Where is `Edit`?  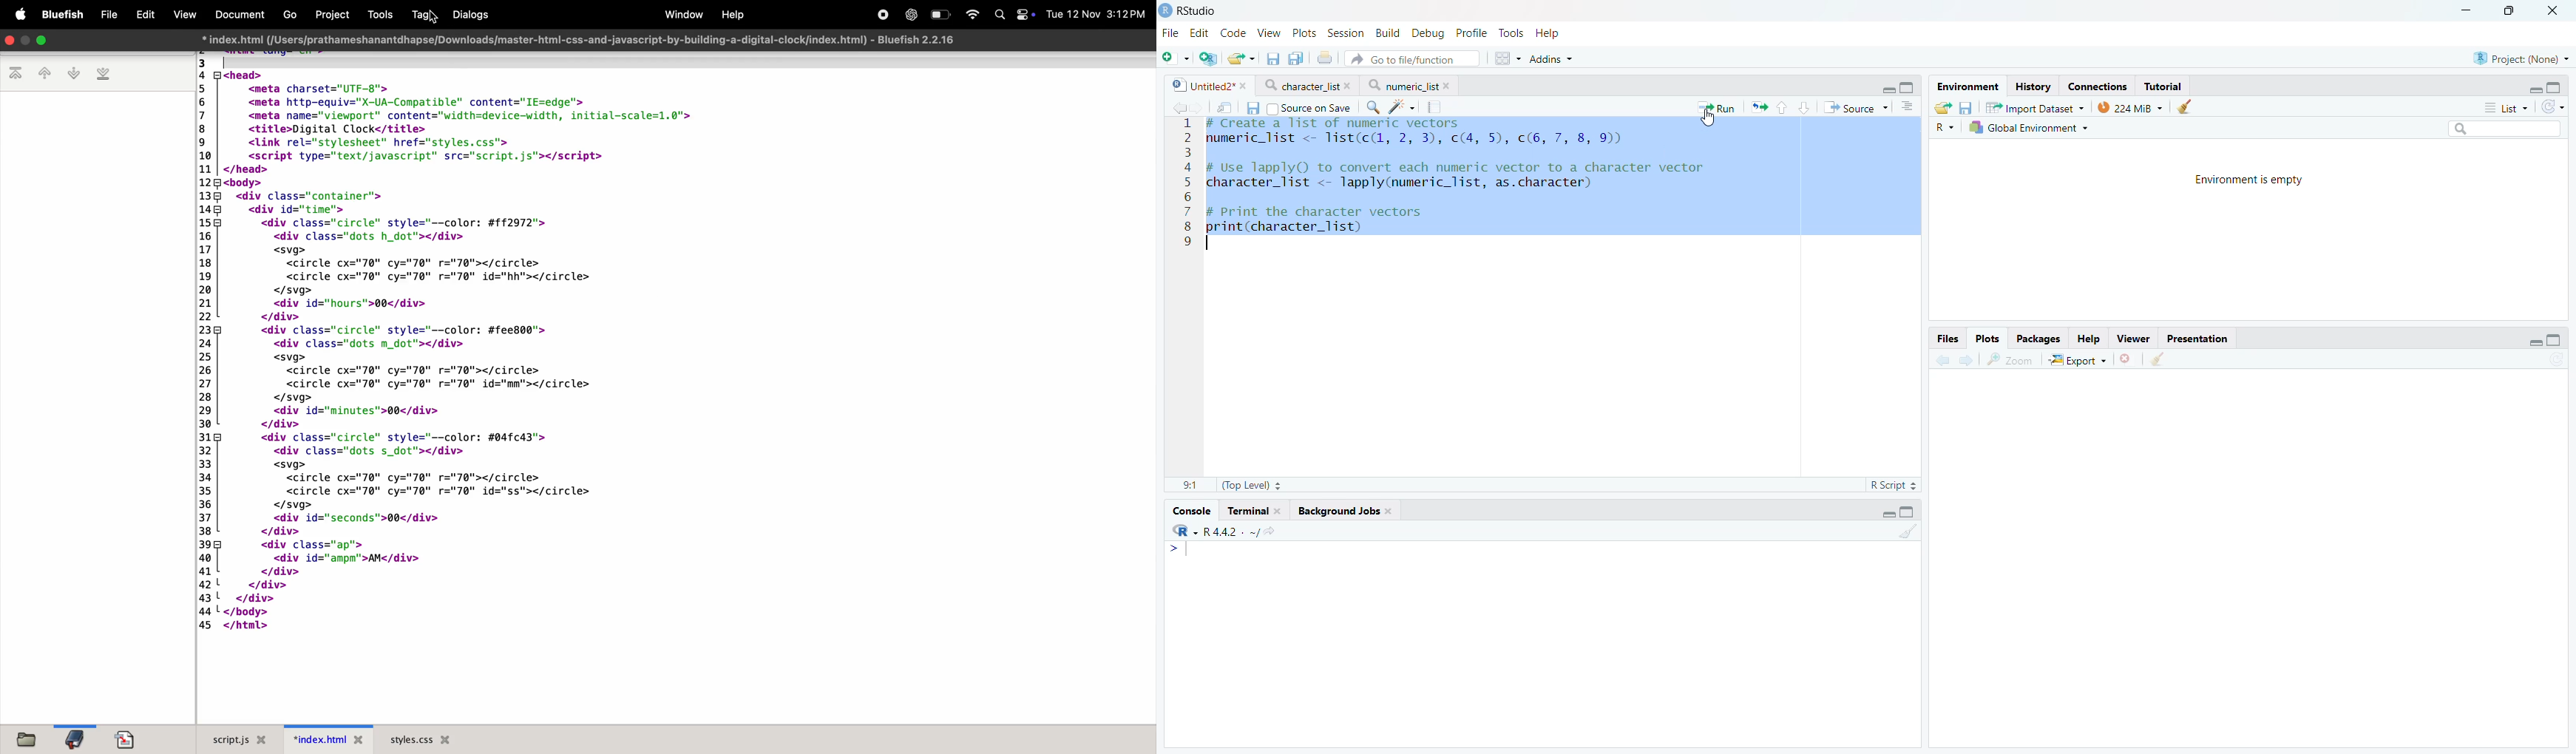 Edit is located at coordinates (1199, 32).